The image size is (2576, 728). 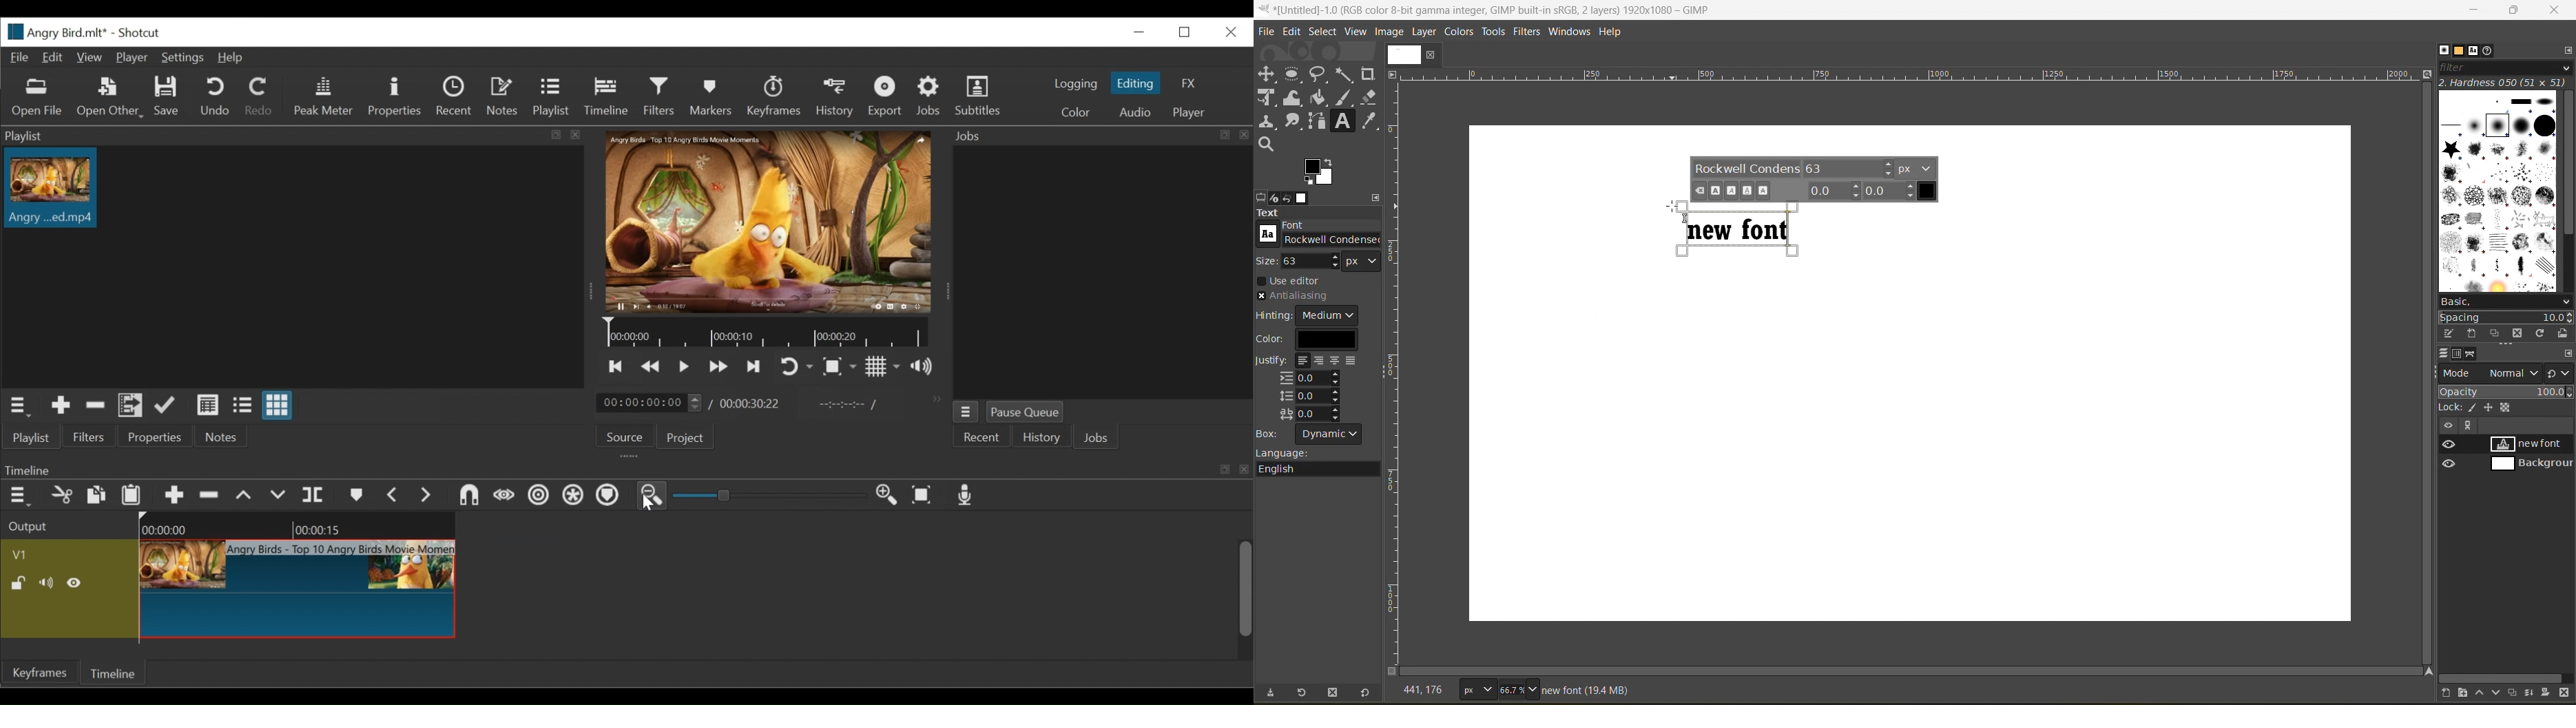 What do you see at coordinates (454, 95) in the screenshot?
I see `Recent` at bounding box center [454, 95].